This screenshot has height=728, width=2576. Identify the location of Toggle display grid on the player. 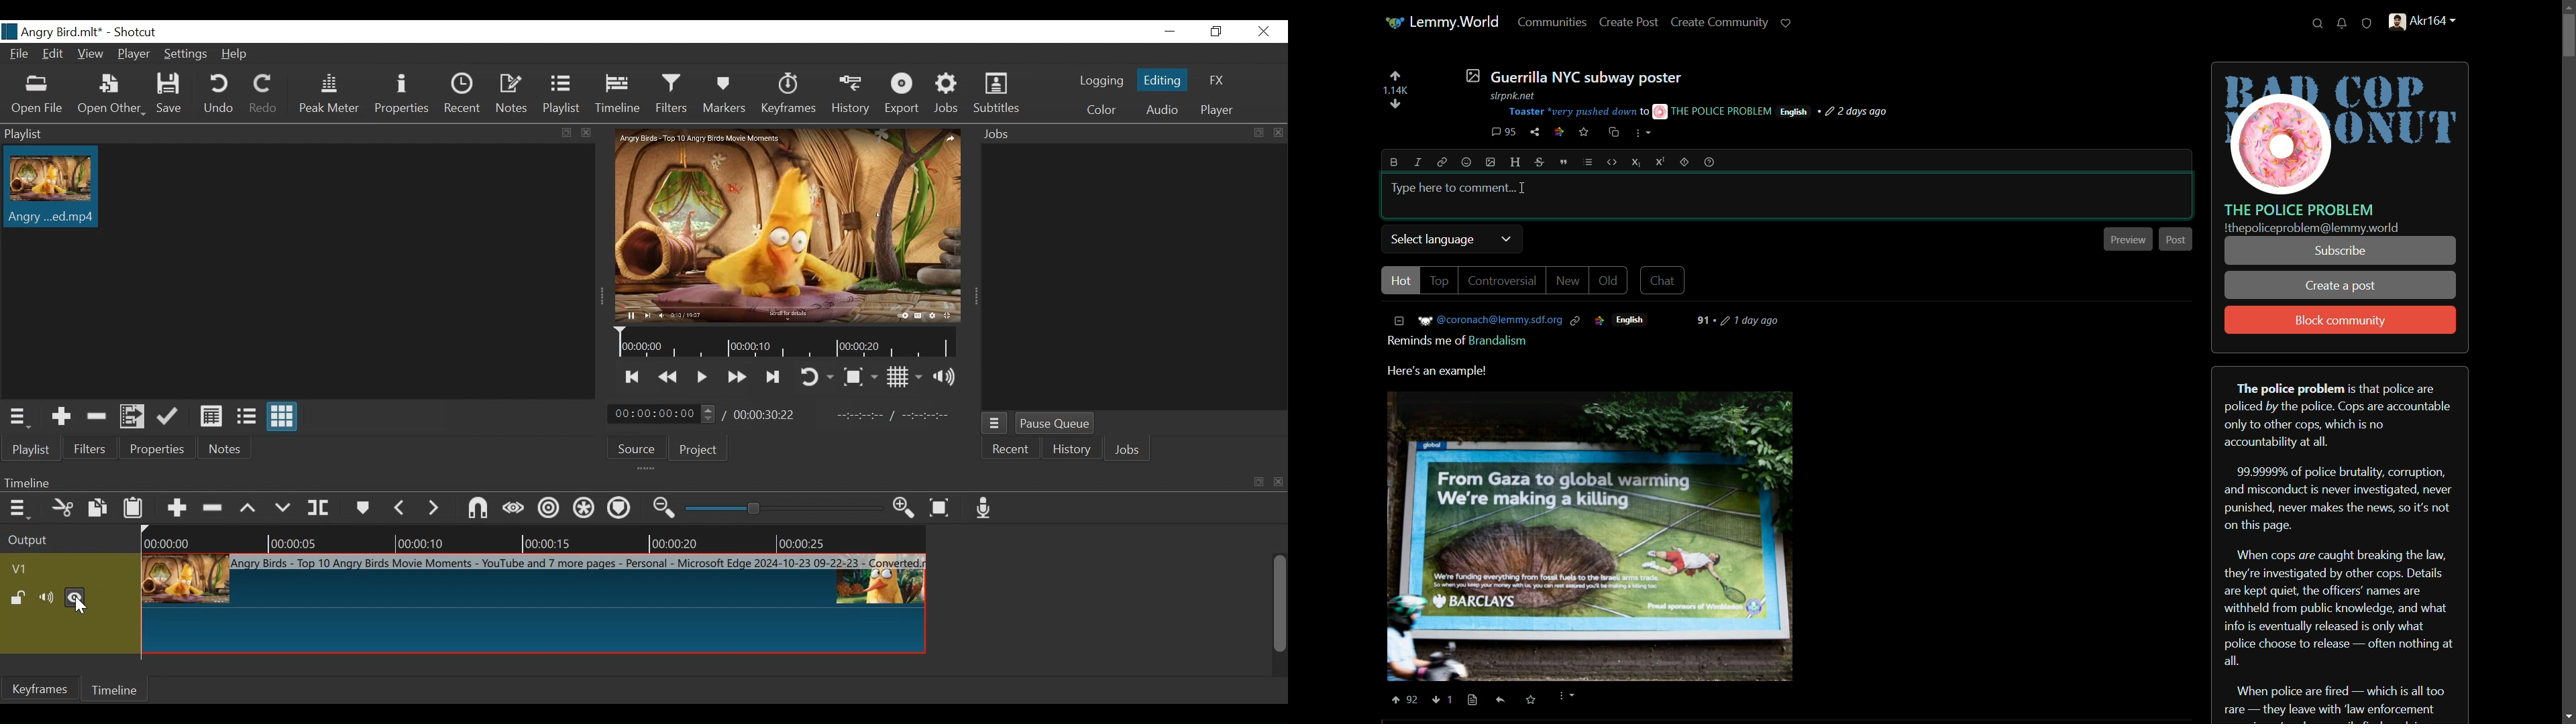
(904, 377).